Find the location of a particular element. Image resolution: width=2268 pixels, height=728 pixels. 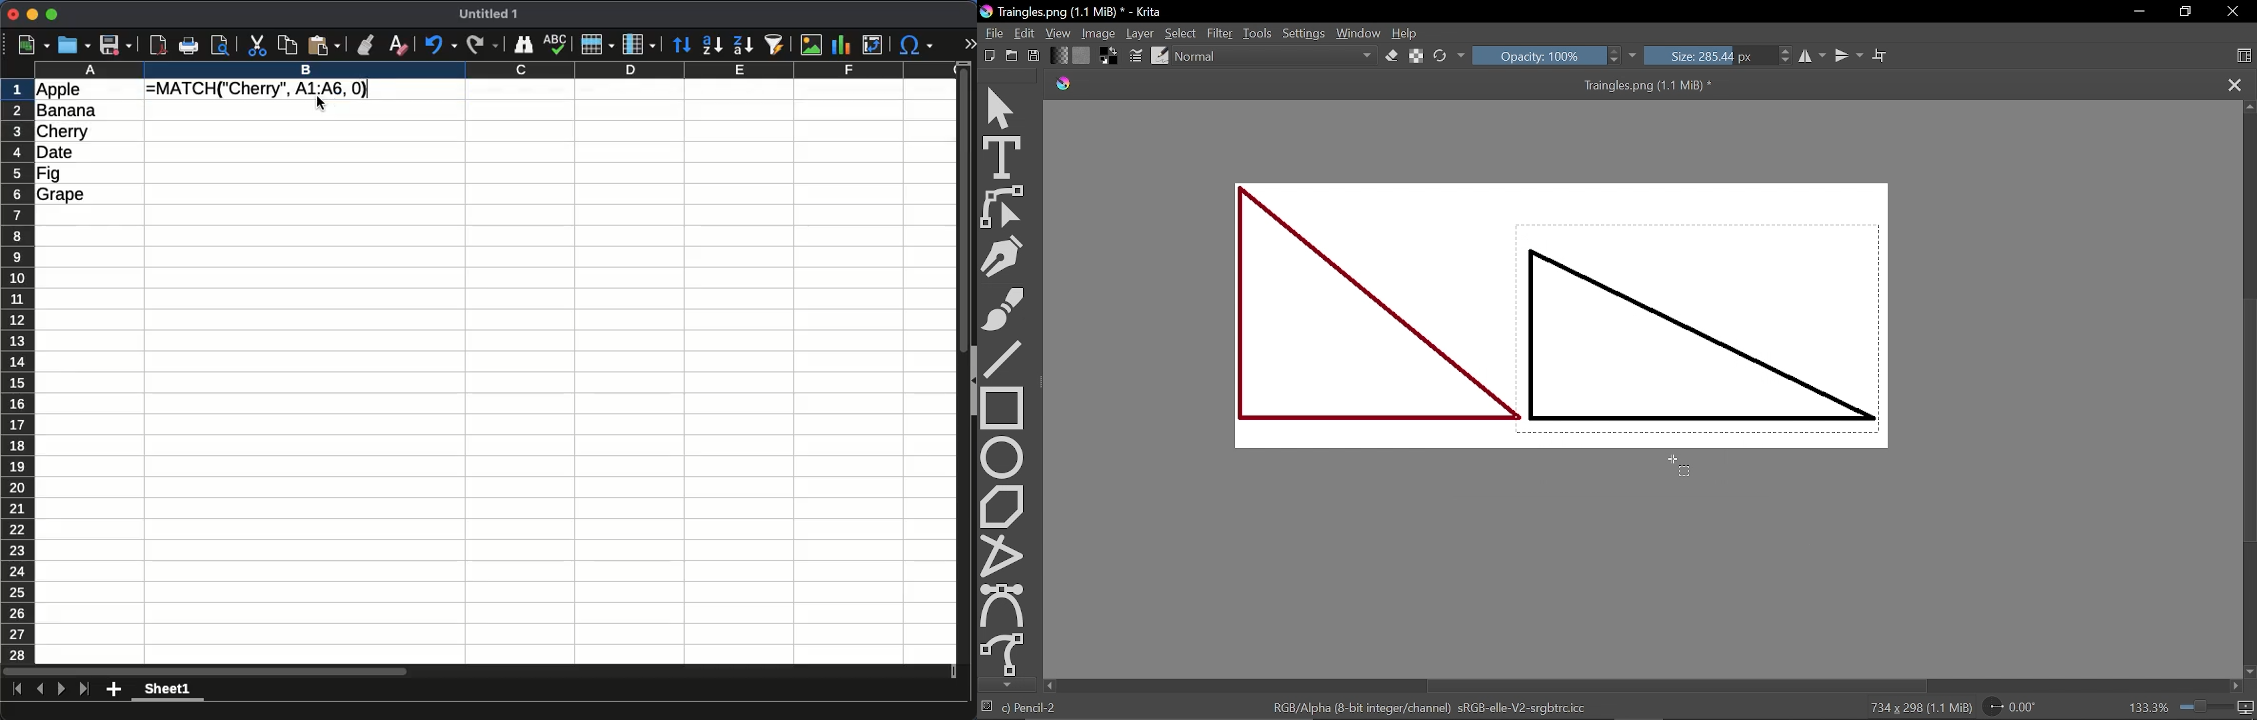

maximize is located at coordinates (51, 14).